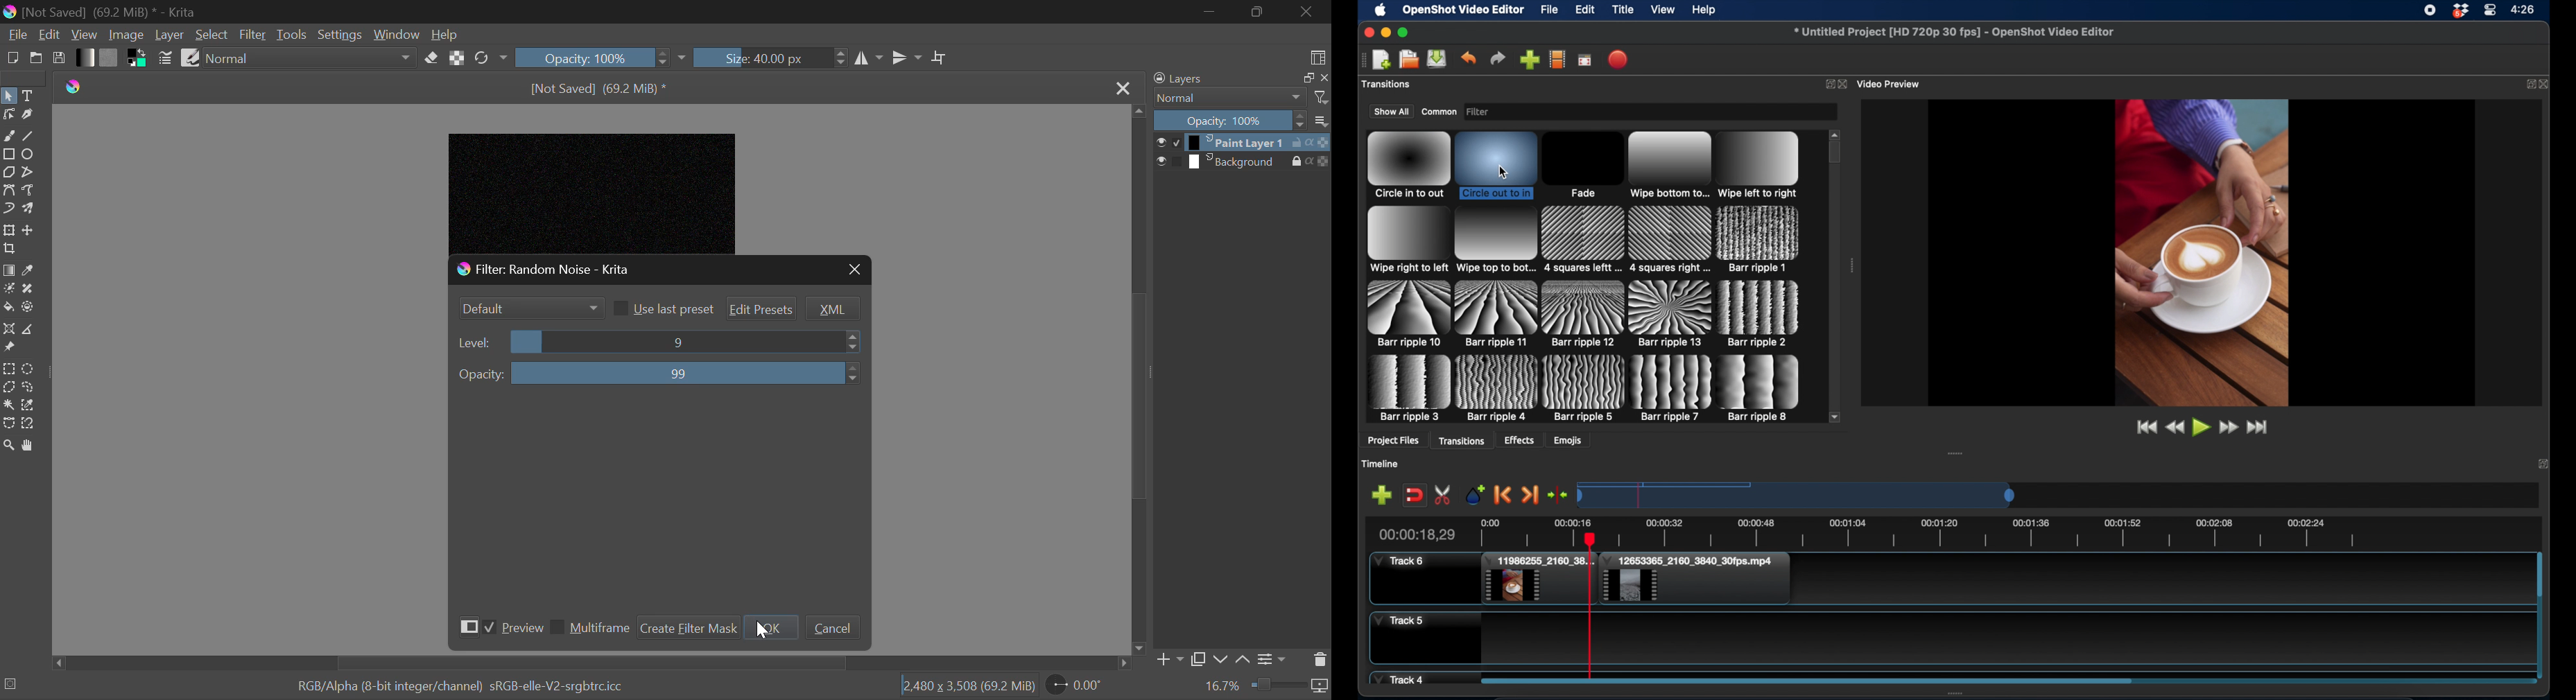 The width and height of the screenshot is (2576, 700). What do you see at coordinates (8, 209) in the screenshot?
I see `Dynamic Brush Tool` at bounding box center [8, 209].